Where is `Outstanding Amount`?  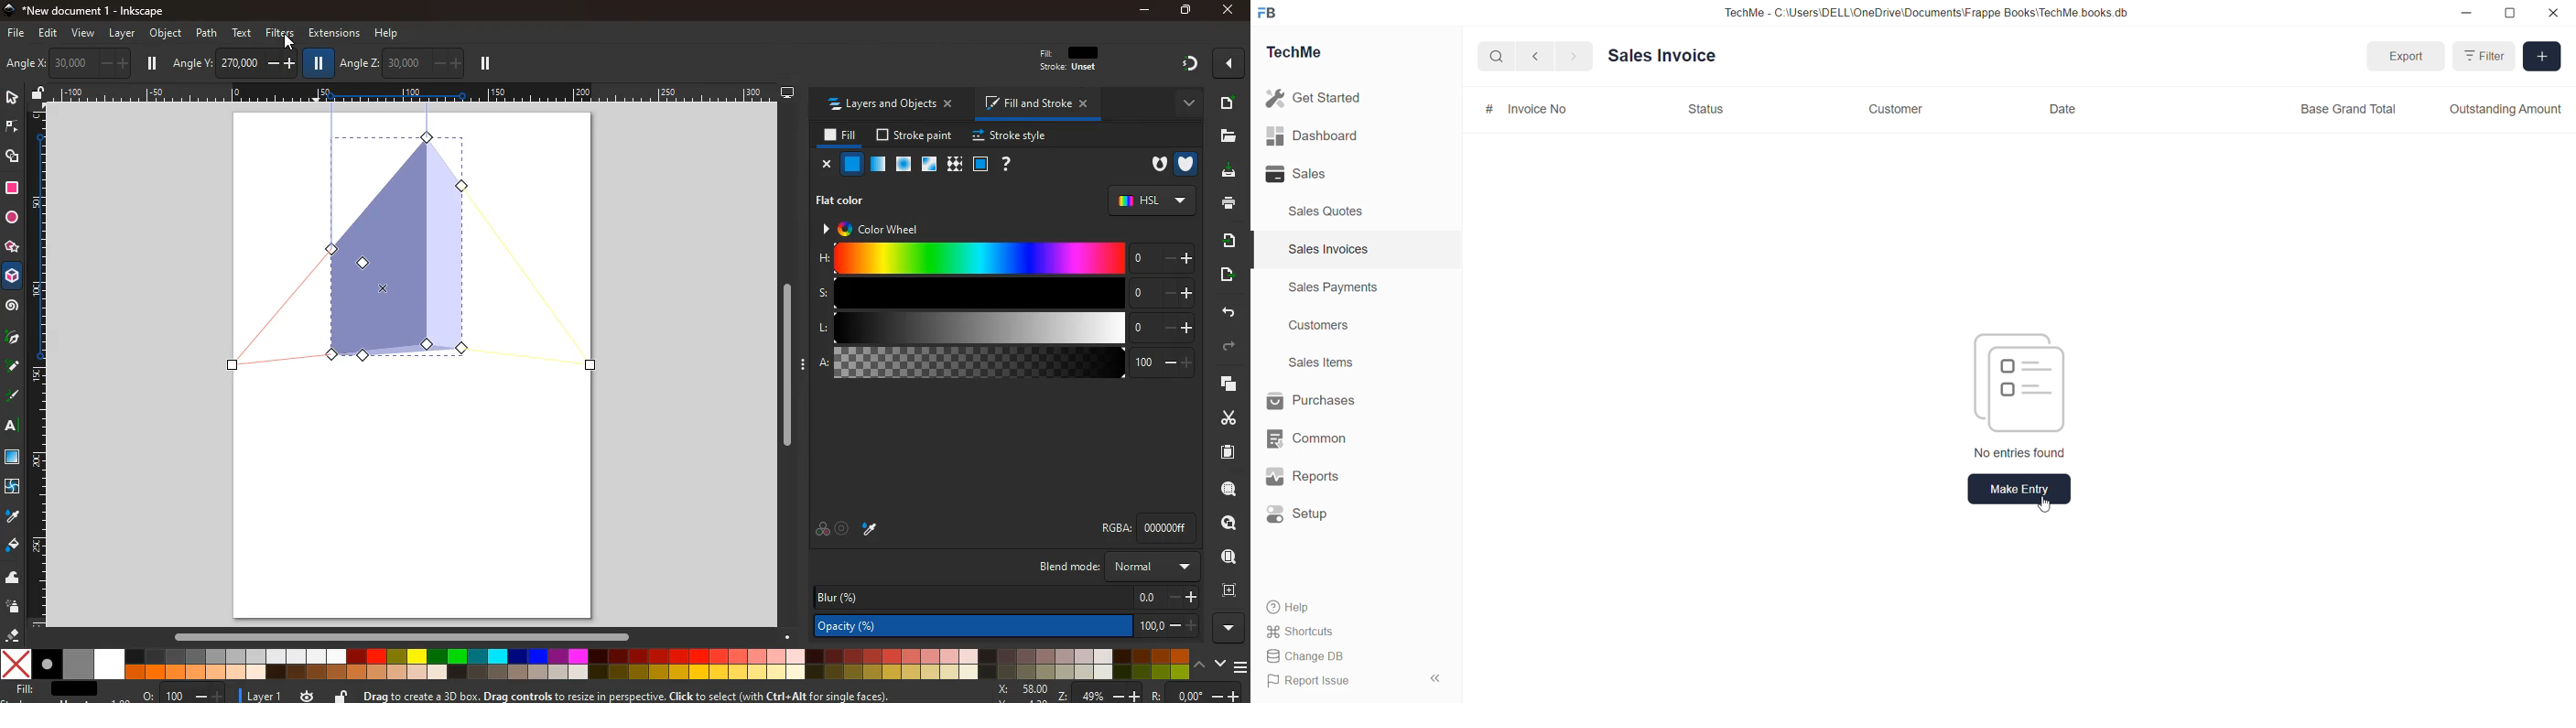 Outstanding Amount is located at coordinates (2508, 108).